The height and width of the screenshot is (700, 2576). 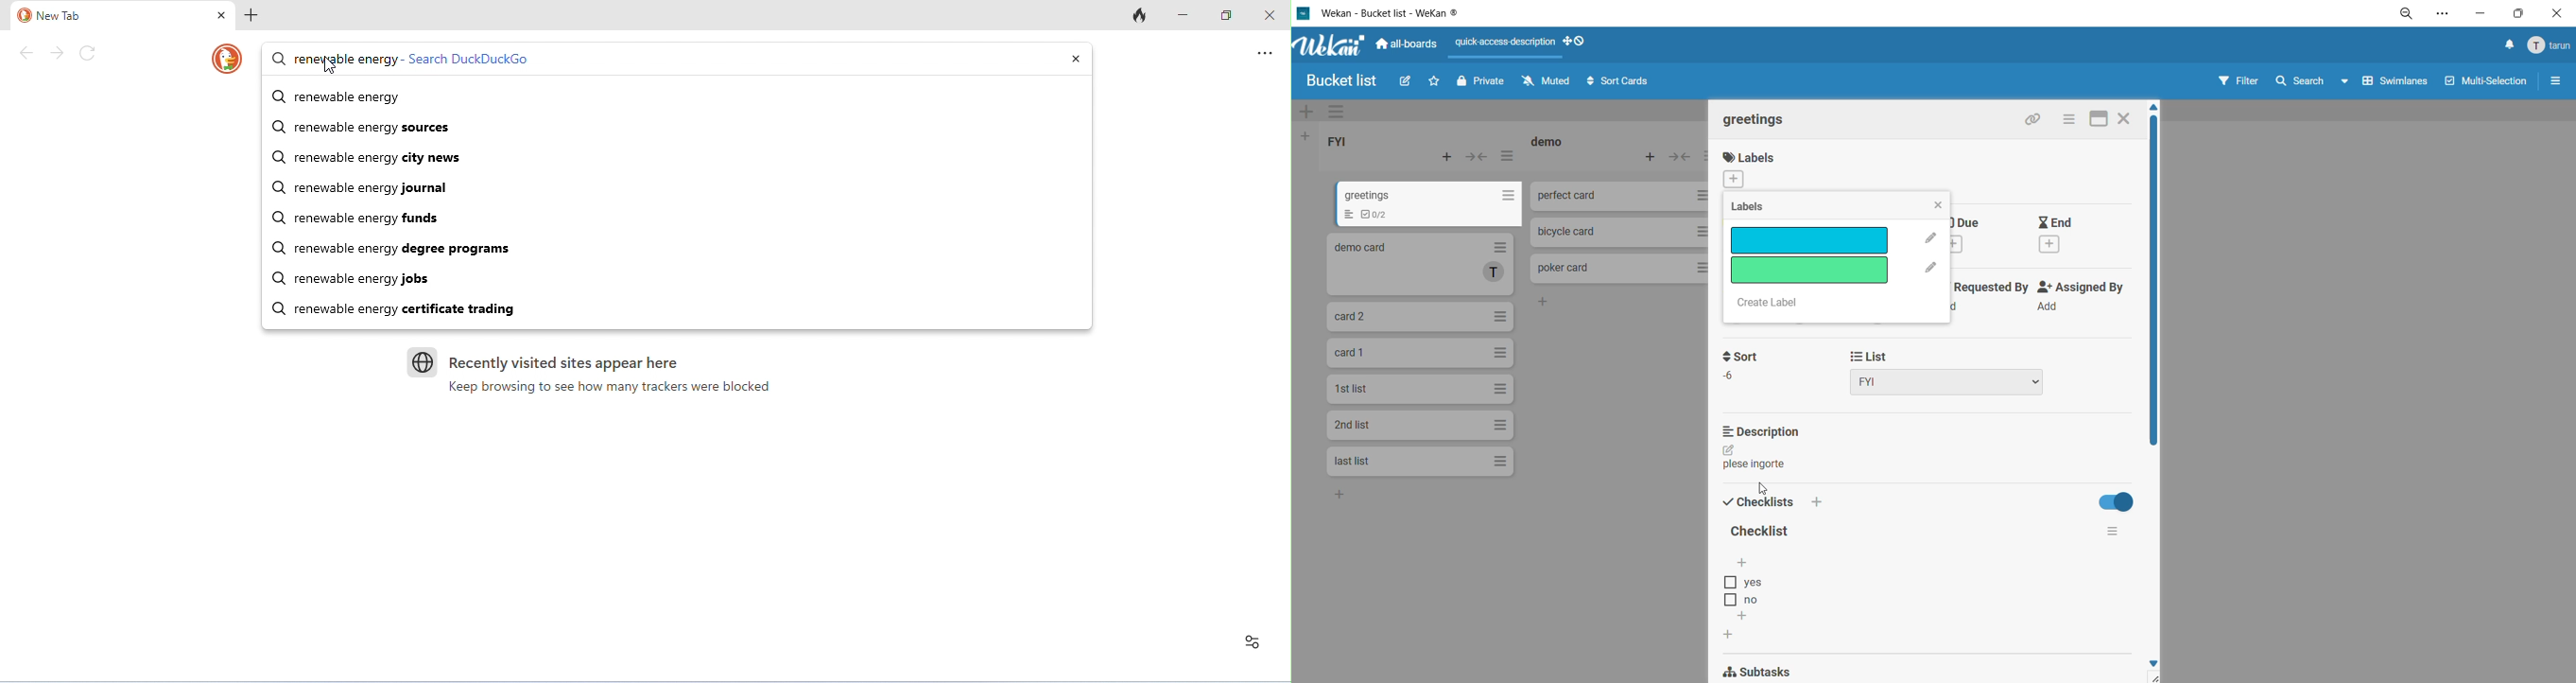 What do you see at coordinates (689, 128) in the screenshot?
I see `renewable energy sources` at bounding box center [689, 128].